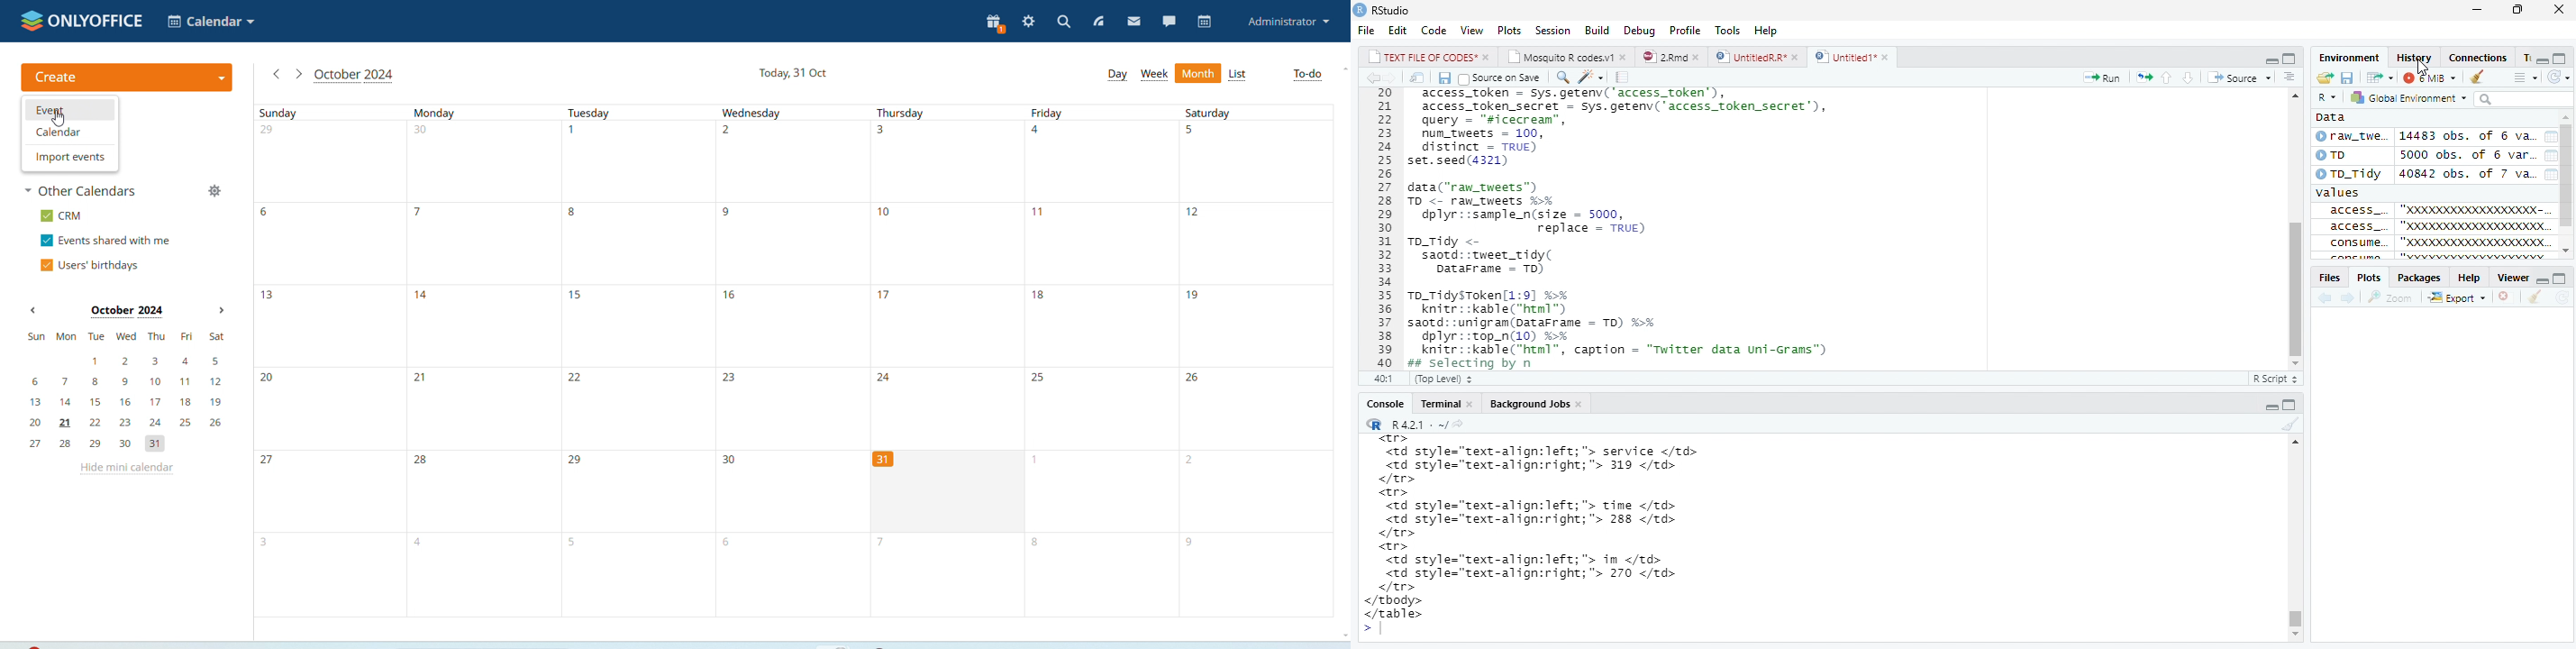  Describe the element at coordinates (1538, 403) in the screenshot. I see `Background Jobs` at that location.